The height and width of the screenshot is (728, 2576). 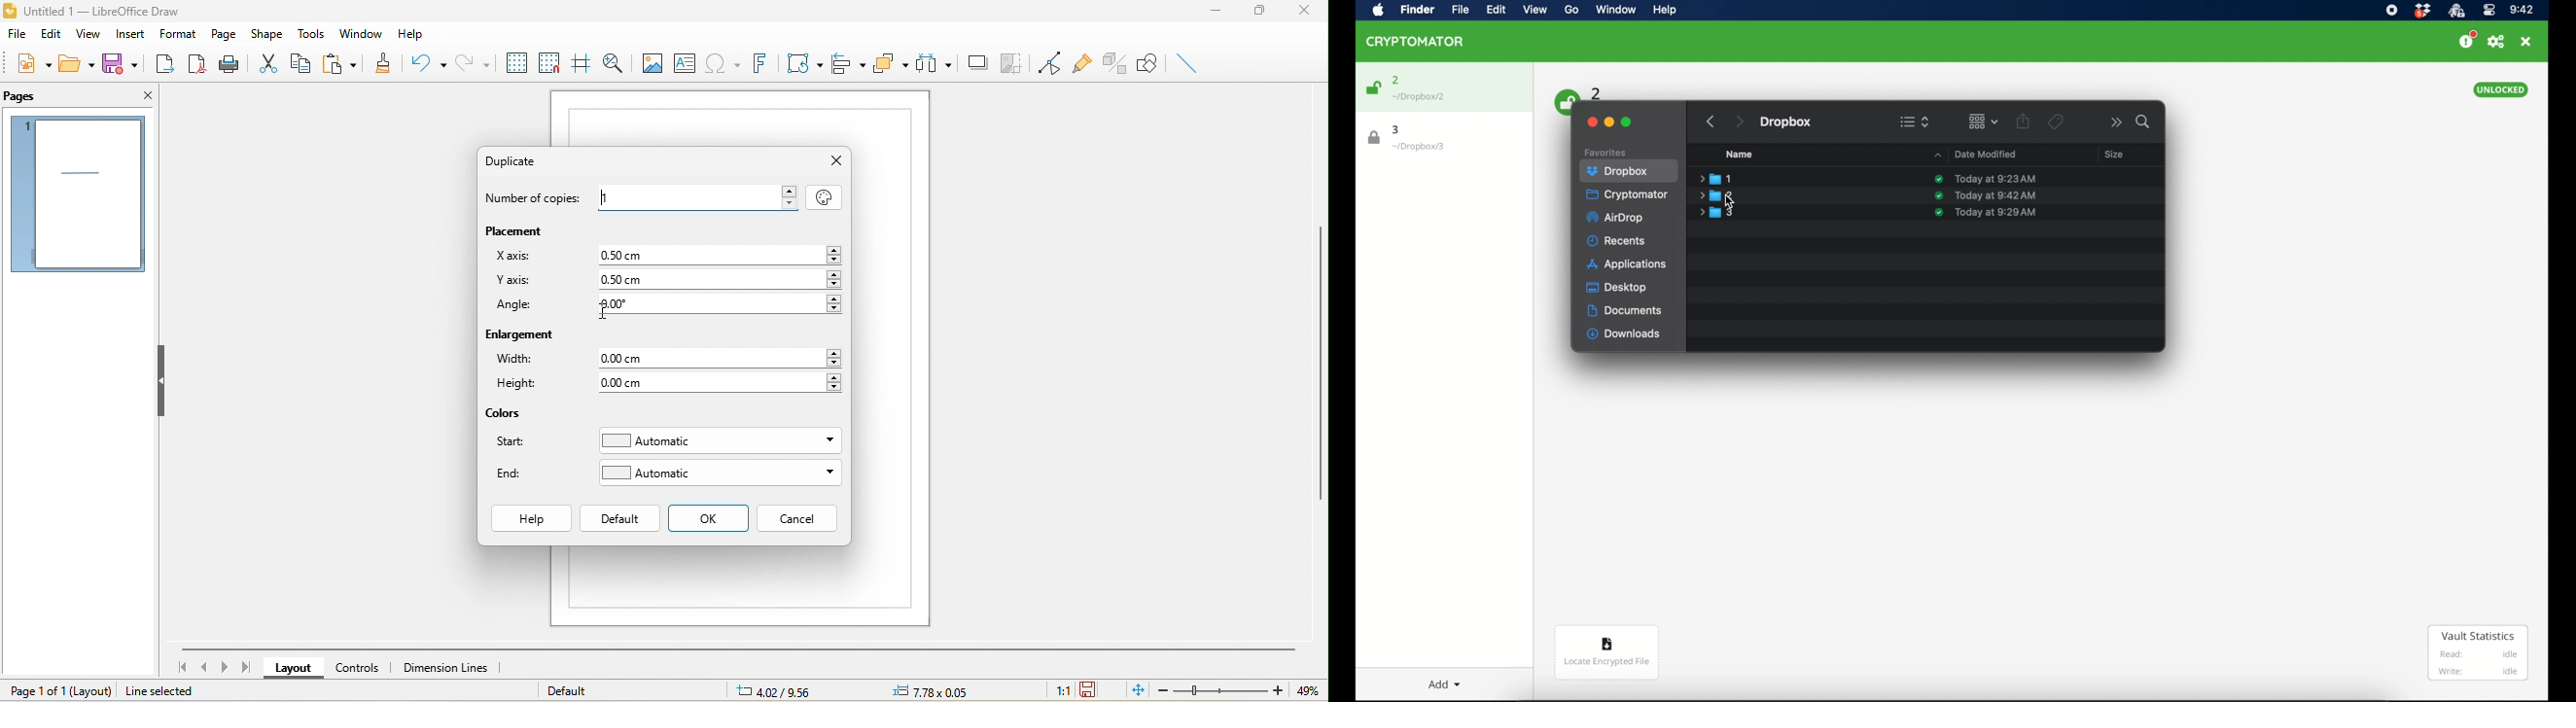 I want to click on fit to the current window, so click(x=1133, y=691).